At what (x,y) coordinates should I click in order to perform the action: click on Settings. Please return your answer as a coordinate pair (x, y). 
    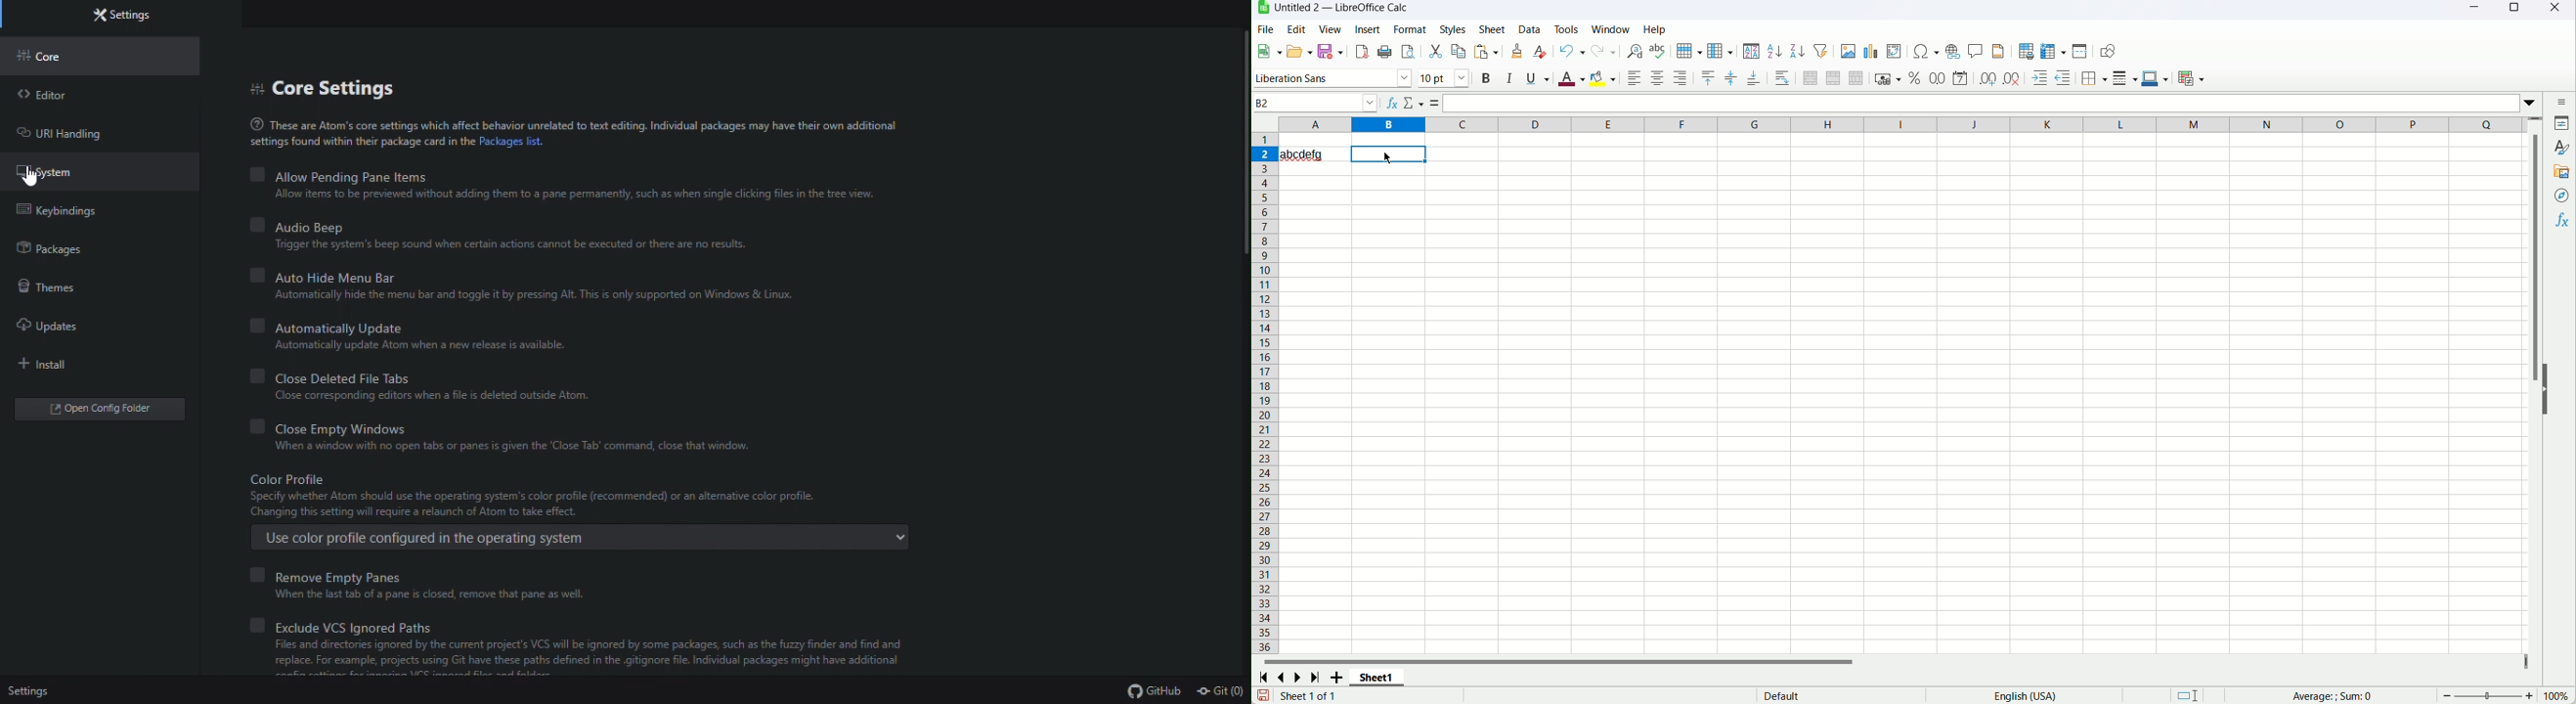
    Looking at the image, I should click on (125, 18).